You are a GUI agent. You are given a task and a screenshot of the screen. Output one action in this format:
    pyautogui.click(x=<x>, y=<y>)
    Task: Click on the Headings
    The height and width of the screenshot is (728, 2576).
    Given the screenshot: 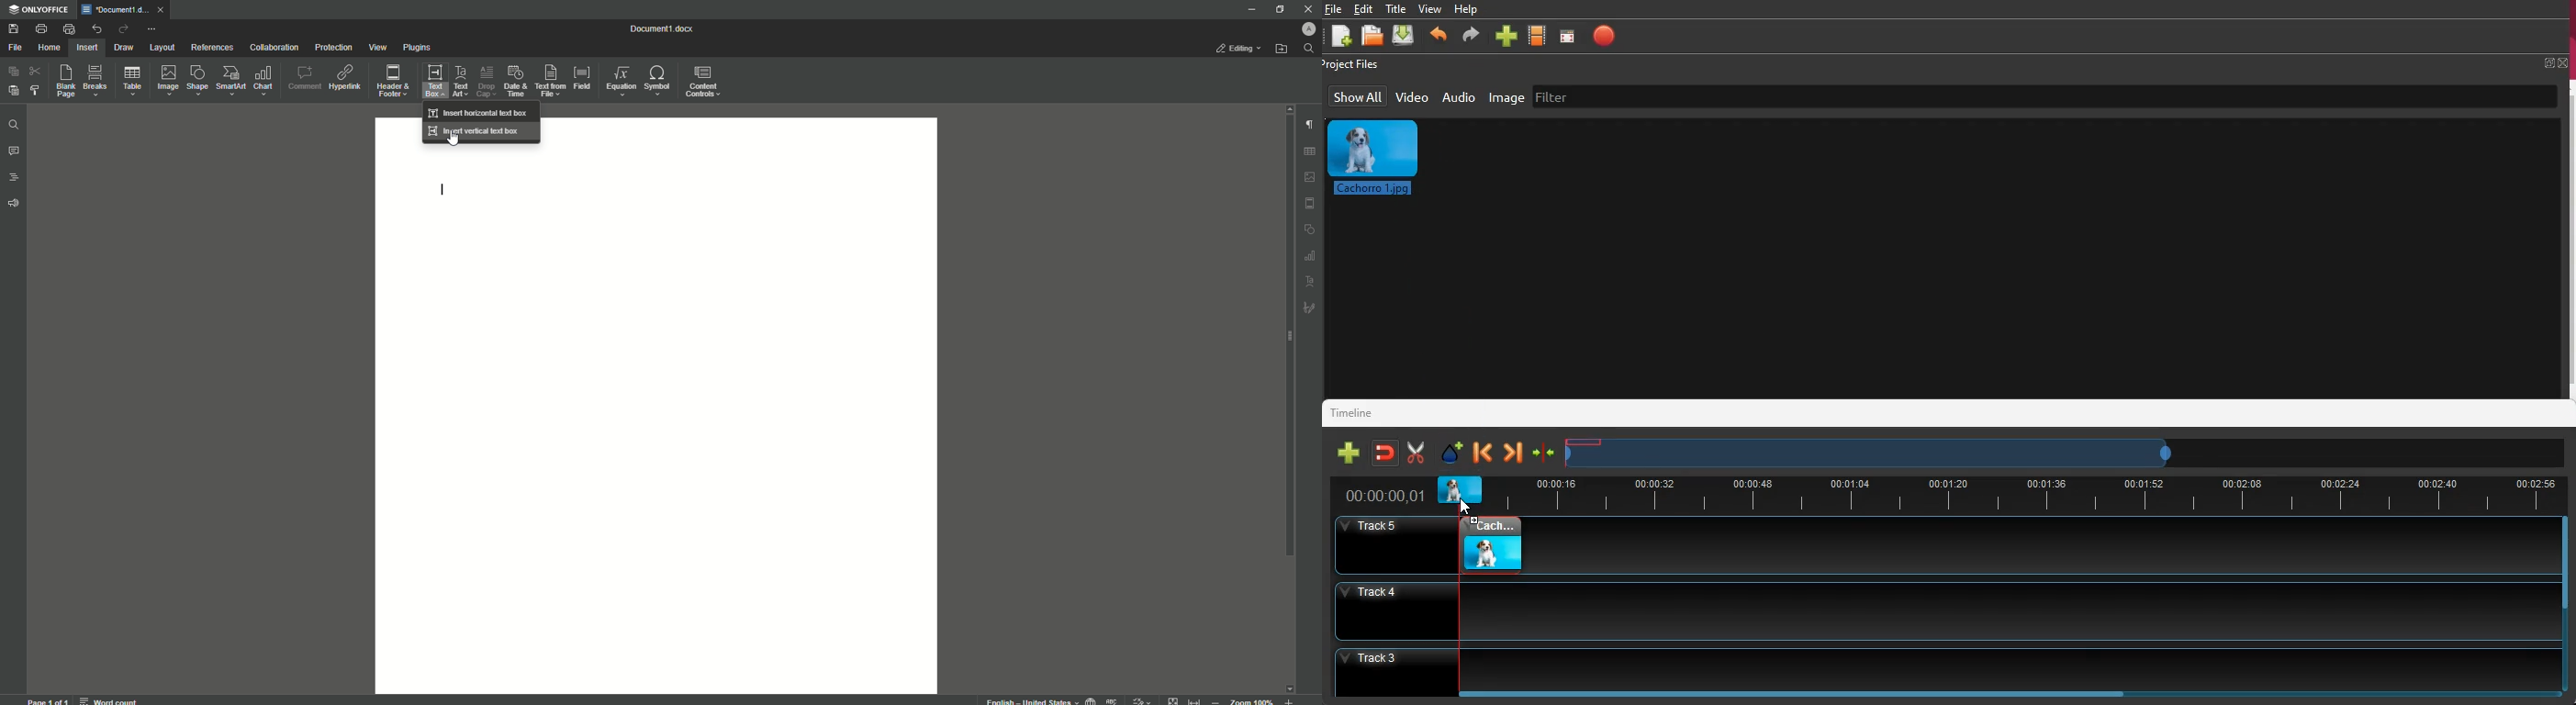 What is the action you would take?
    pyautogui.click(x=15, y=178)
    